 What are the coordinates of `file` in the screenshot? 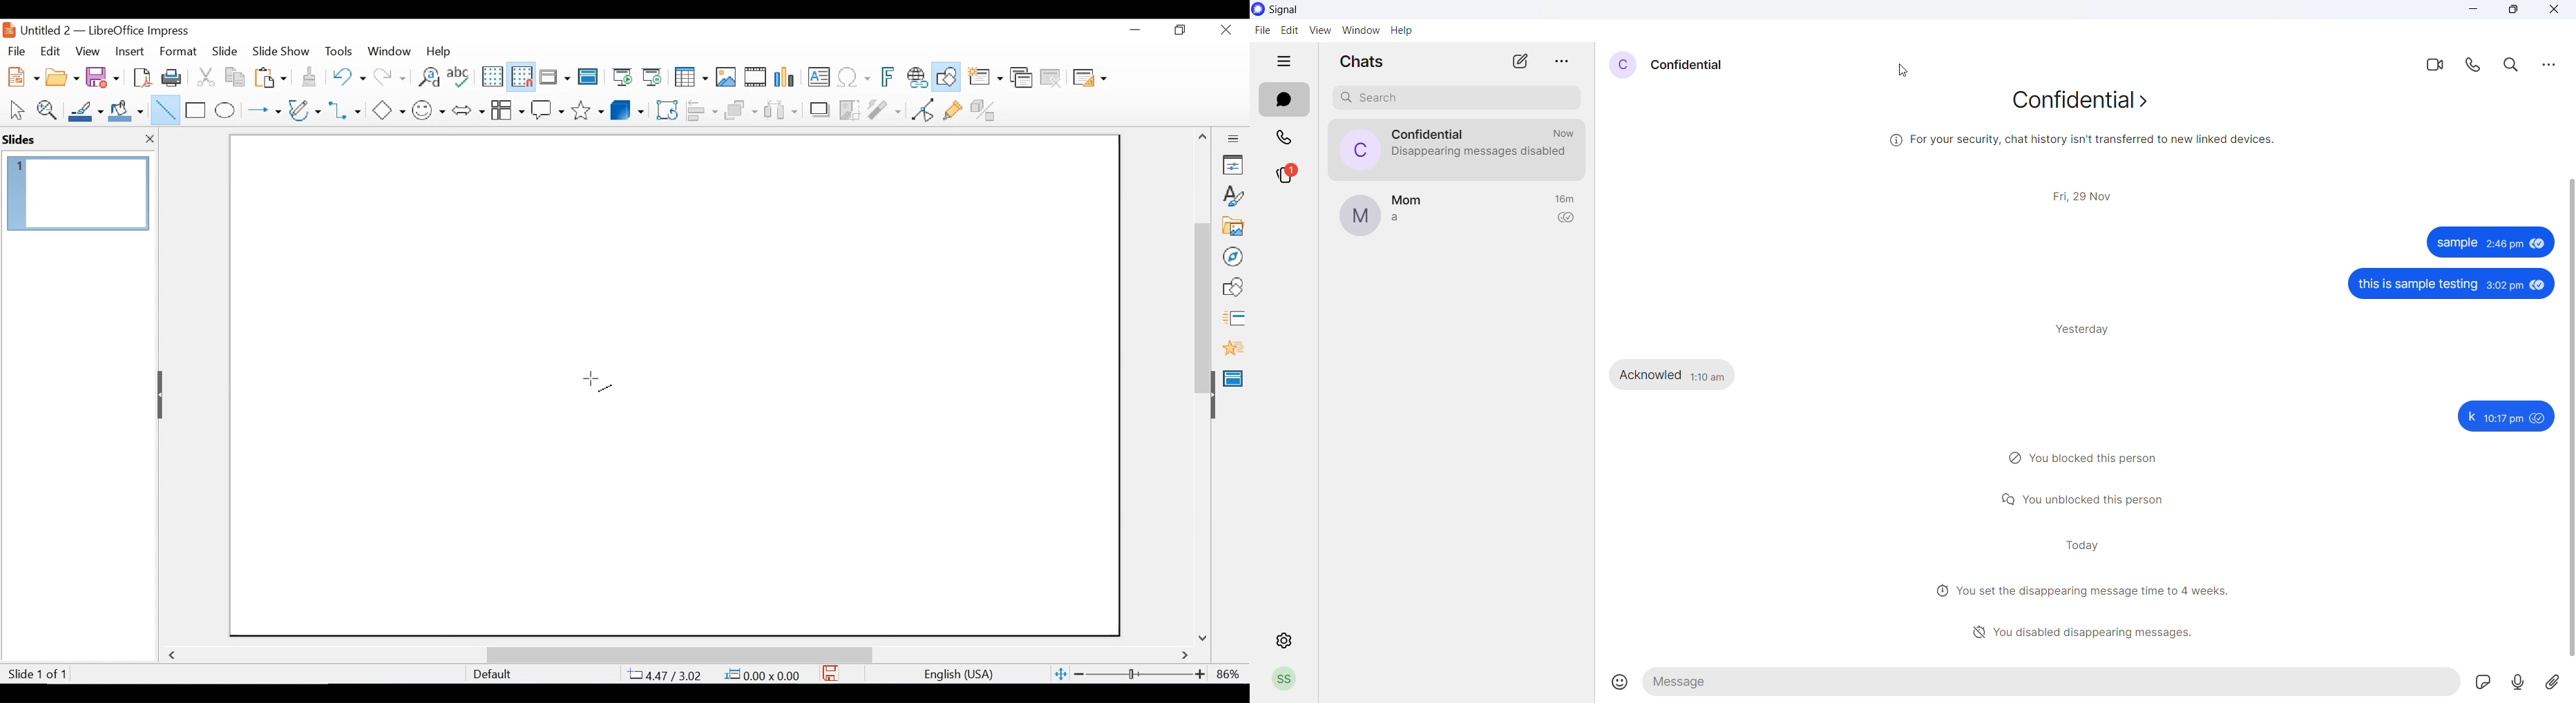 It's located at (1262, 30).